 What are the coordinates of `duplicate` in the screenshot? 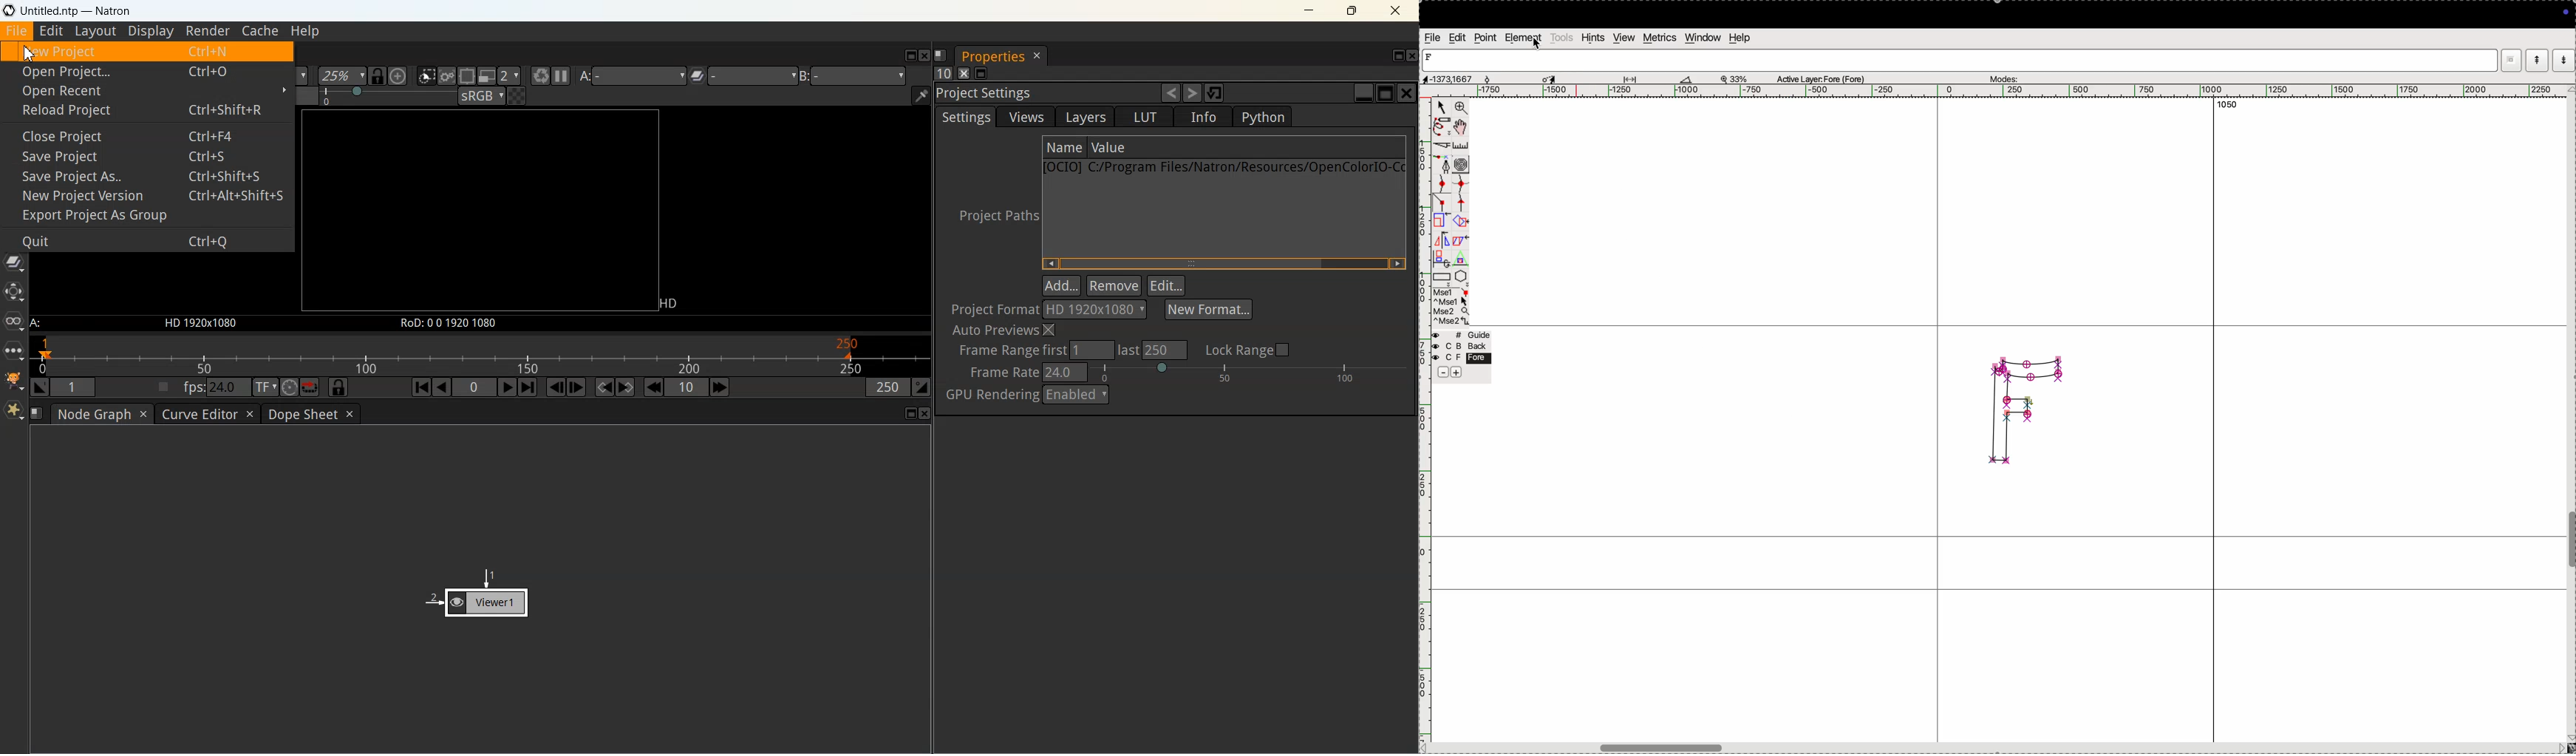 It's located at (1439, 260).